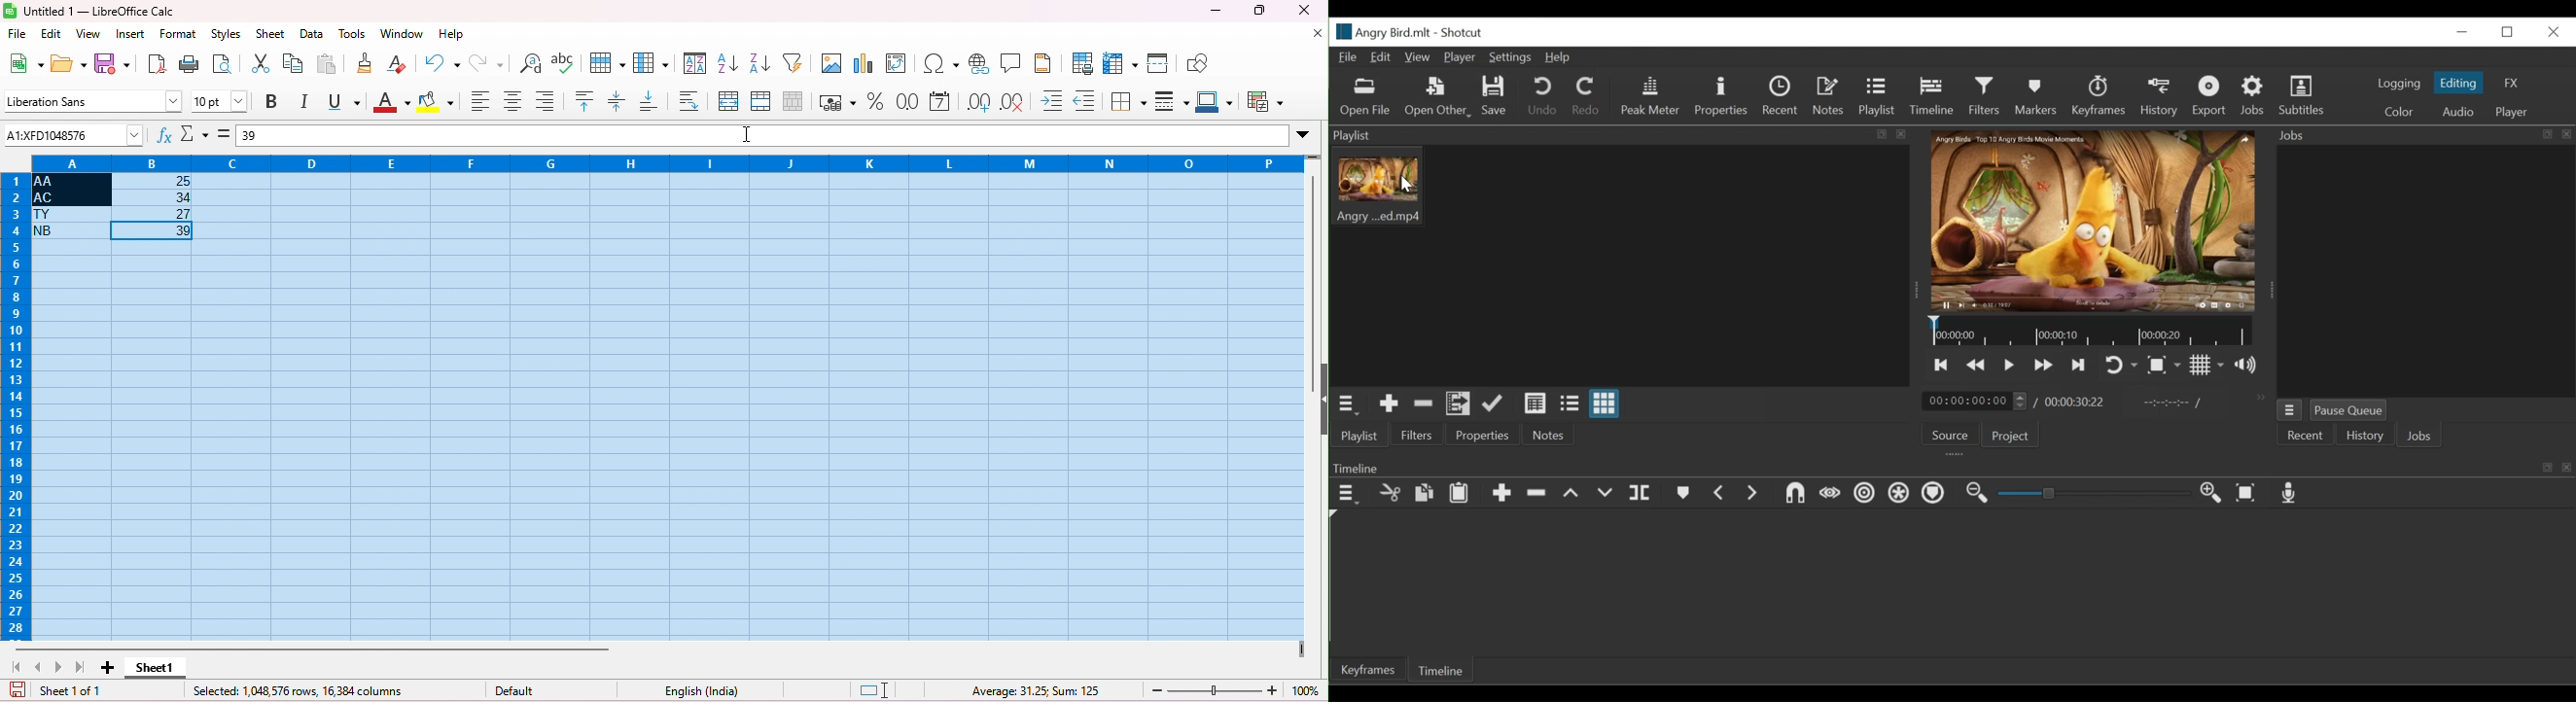 This screenshot has width=2576, height=728. What do you see at coordinates (53, 35) in the screenshot?
I see `edit` at bounding box center [53, 35].